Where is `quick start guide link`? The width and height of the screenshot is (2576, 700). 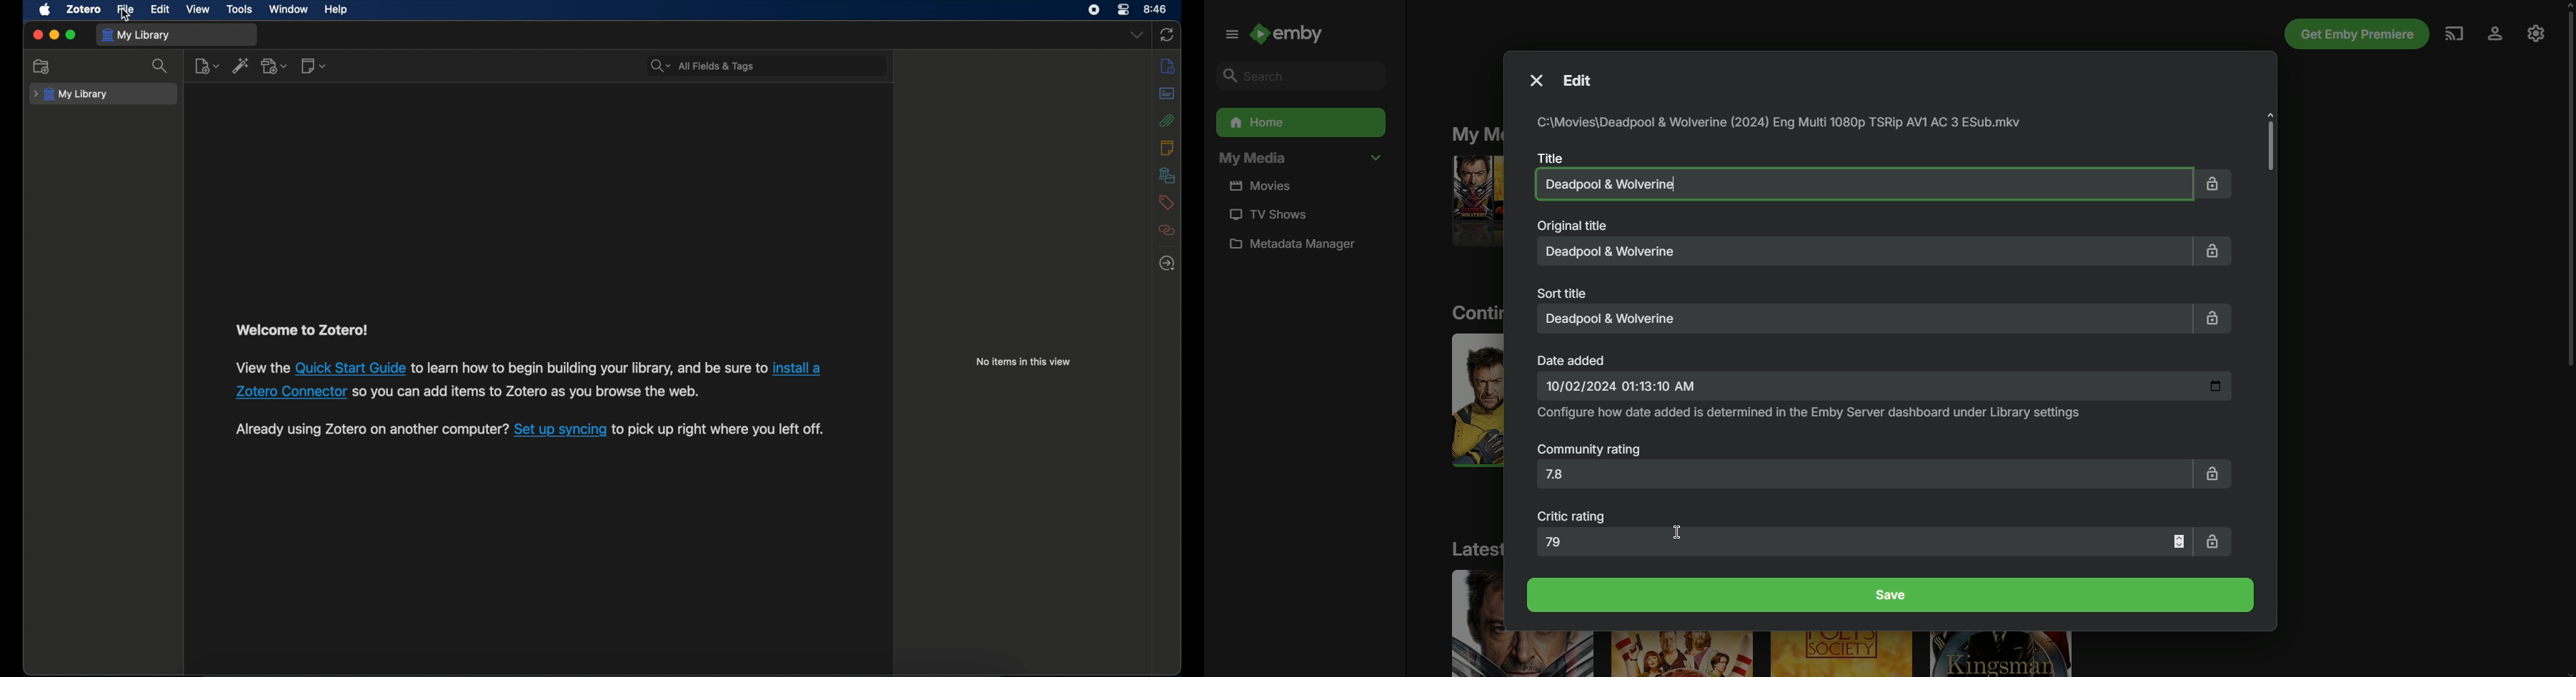
quick start guide link is located at coordinates (349, 367).